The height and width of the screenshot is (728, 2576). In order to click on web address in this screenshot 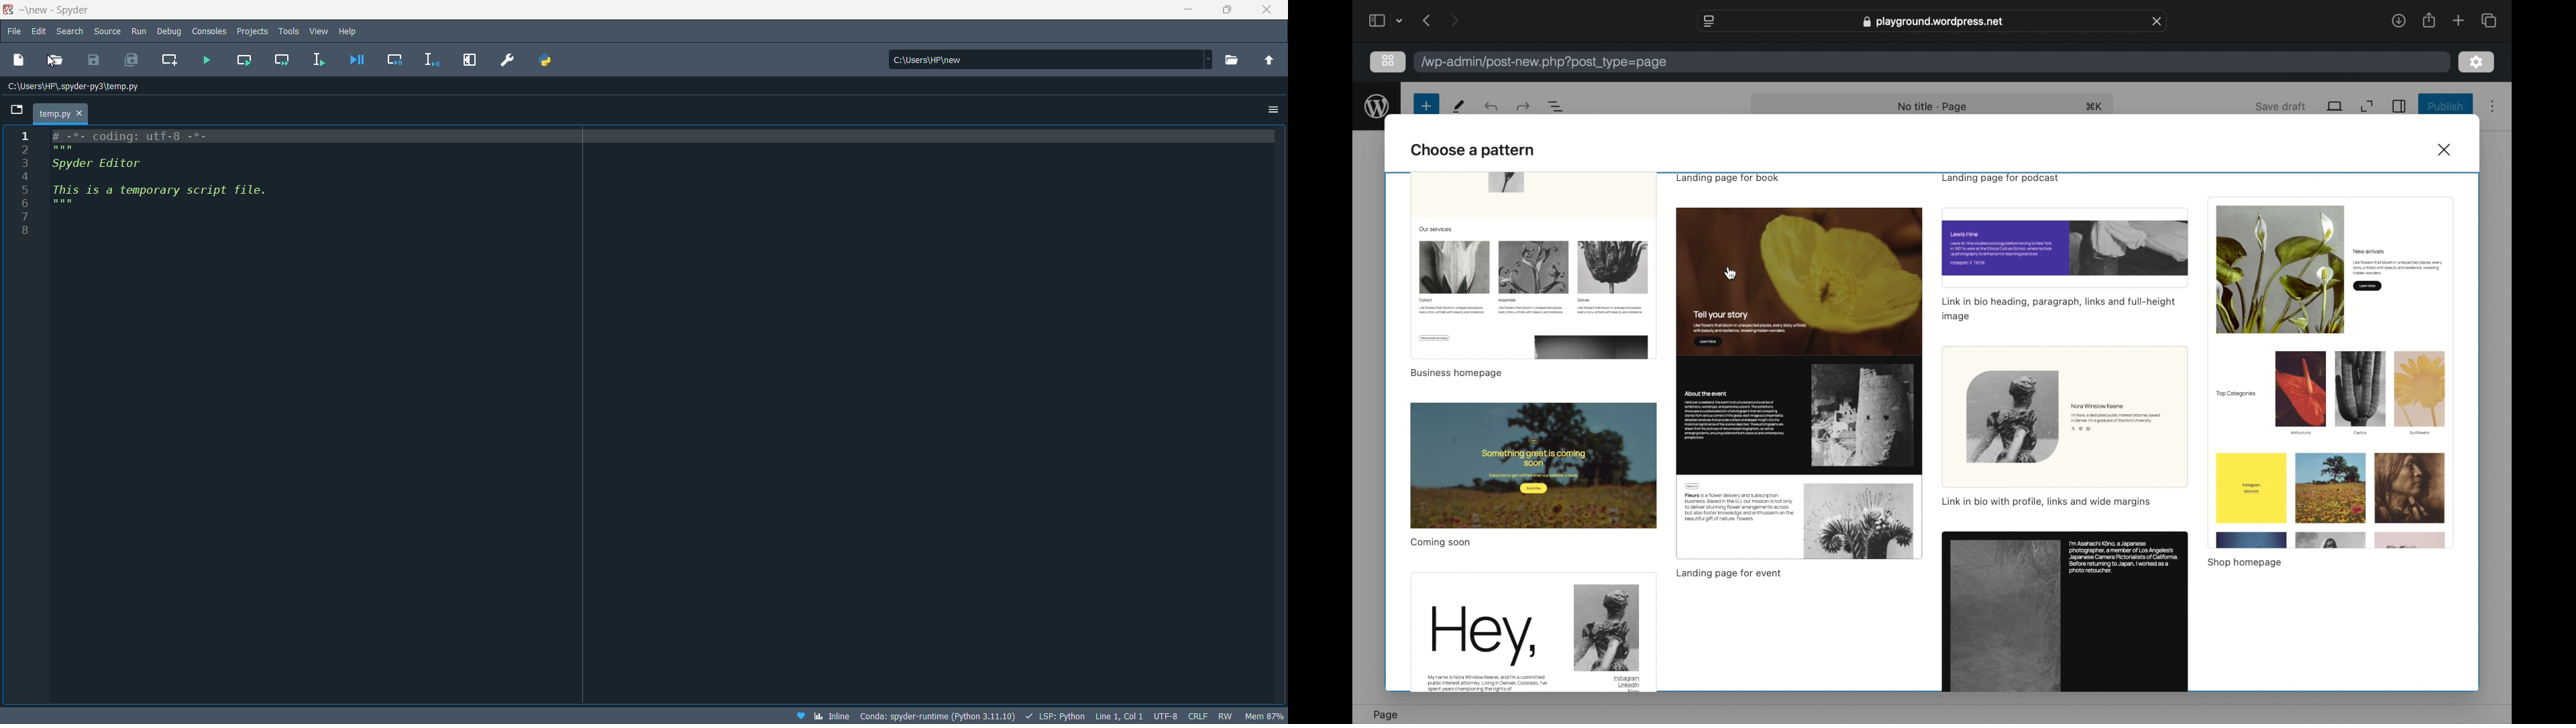, I will do `click(1933, 20)`.